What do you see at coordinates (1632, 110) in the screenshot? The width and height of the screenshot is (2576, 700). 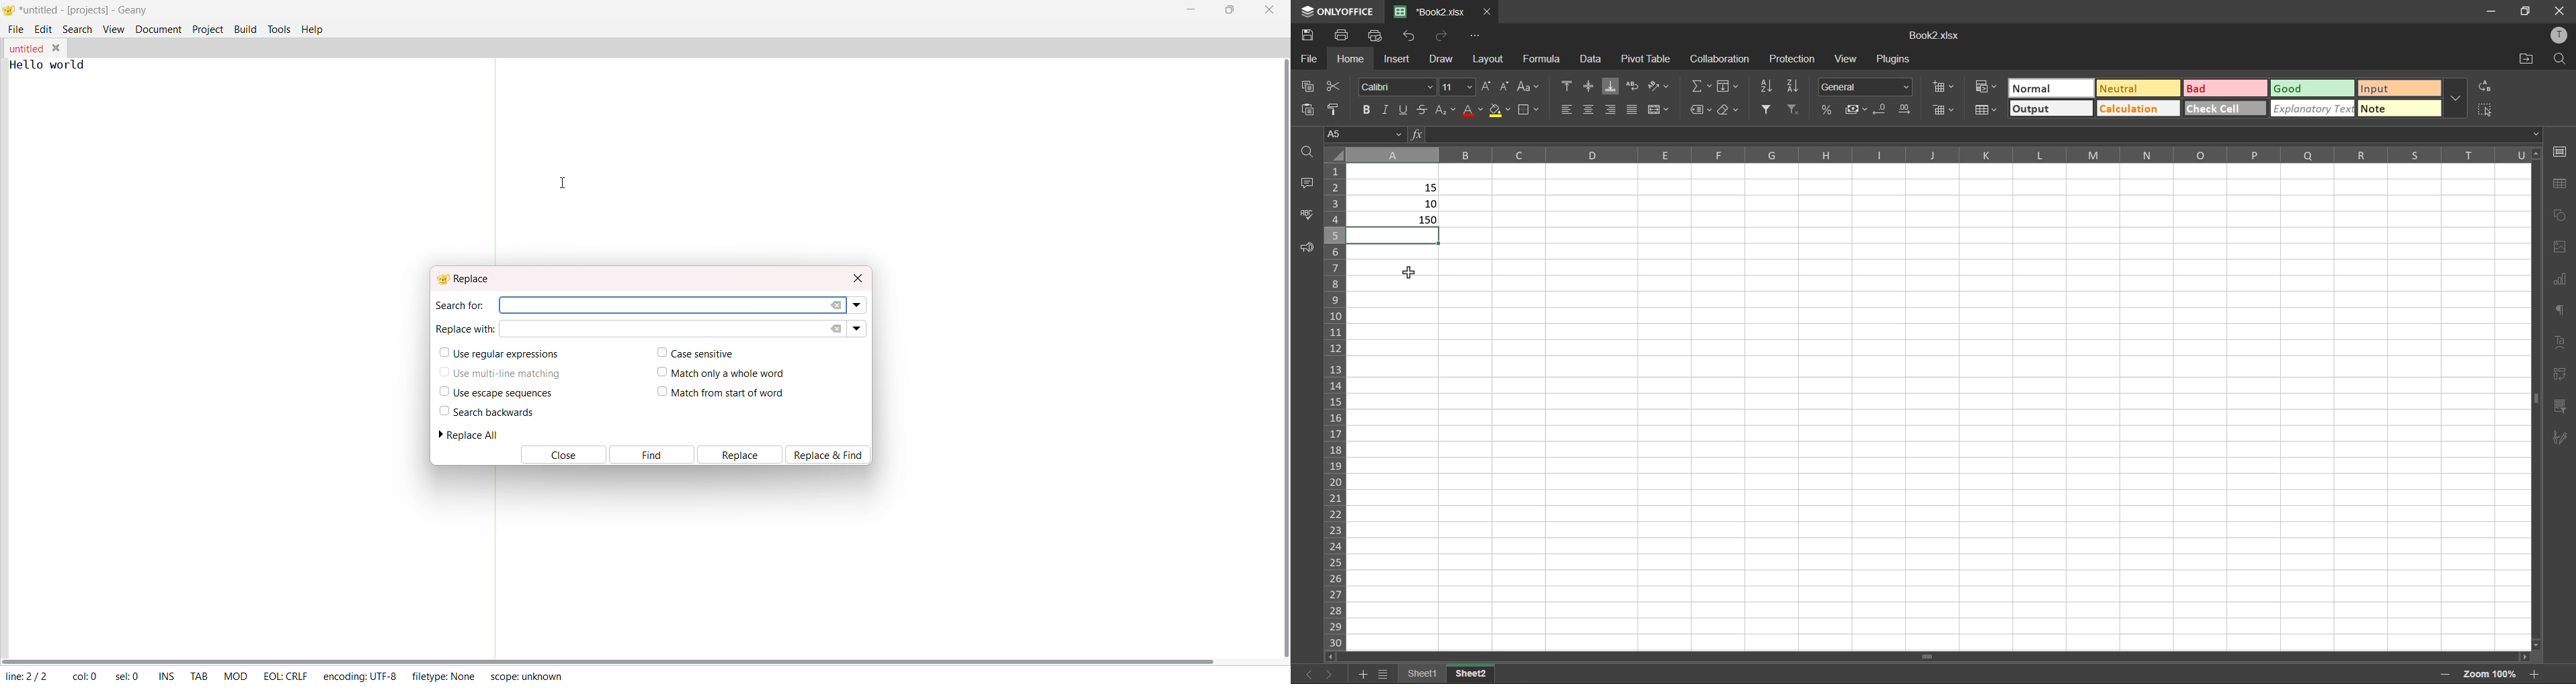 I see `justified` at bounding box center [1632, 110].